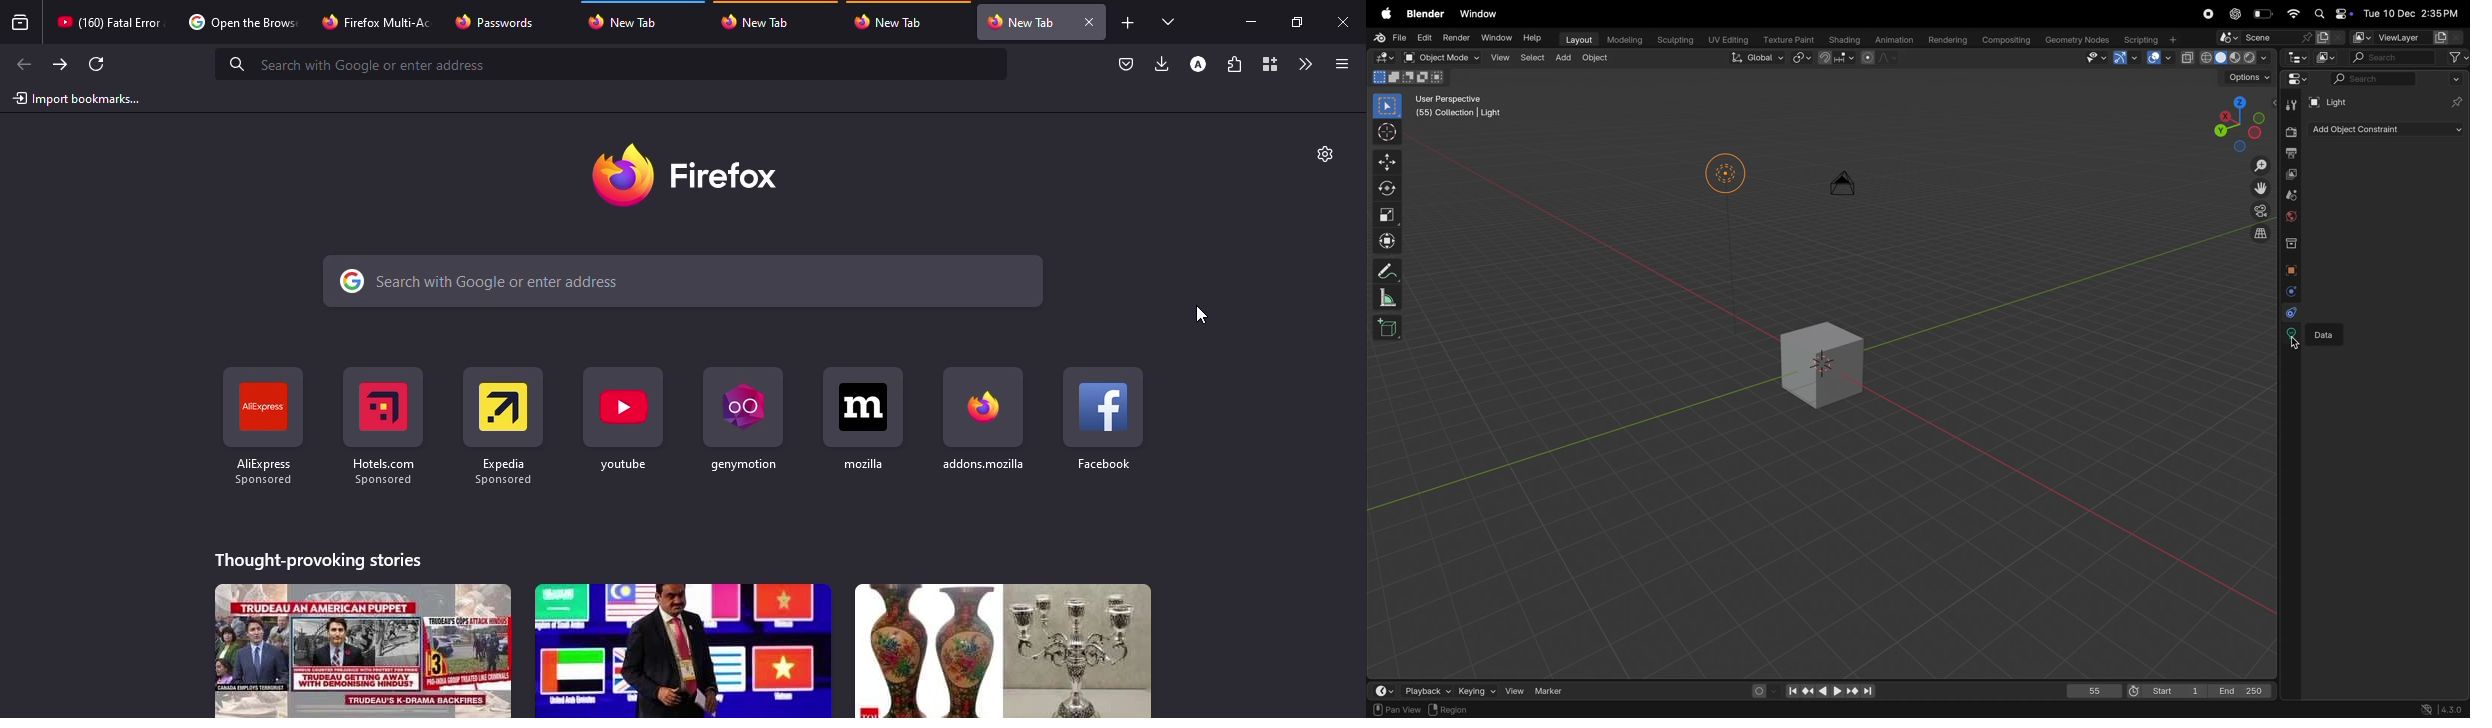 This screenshot has height=728, width=2492. Describe the element at coordinates (2245, 691) in the screenshot. I see `End` at that location.